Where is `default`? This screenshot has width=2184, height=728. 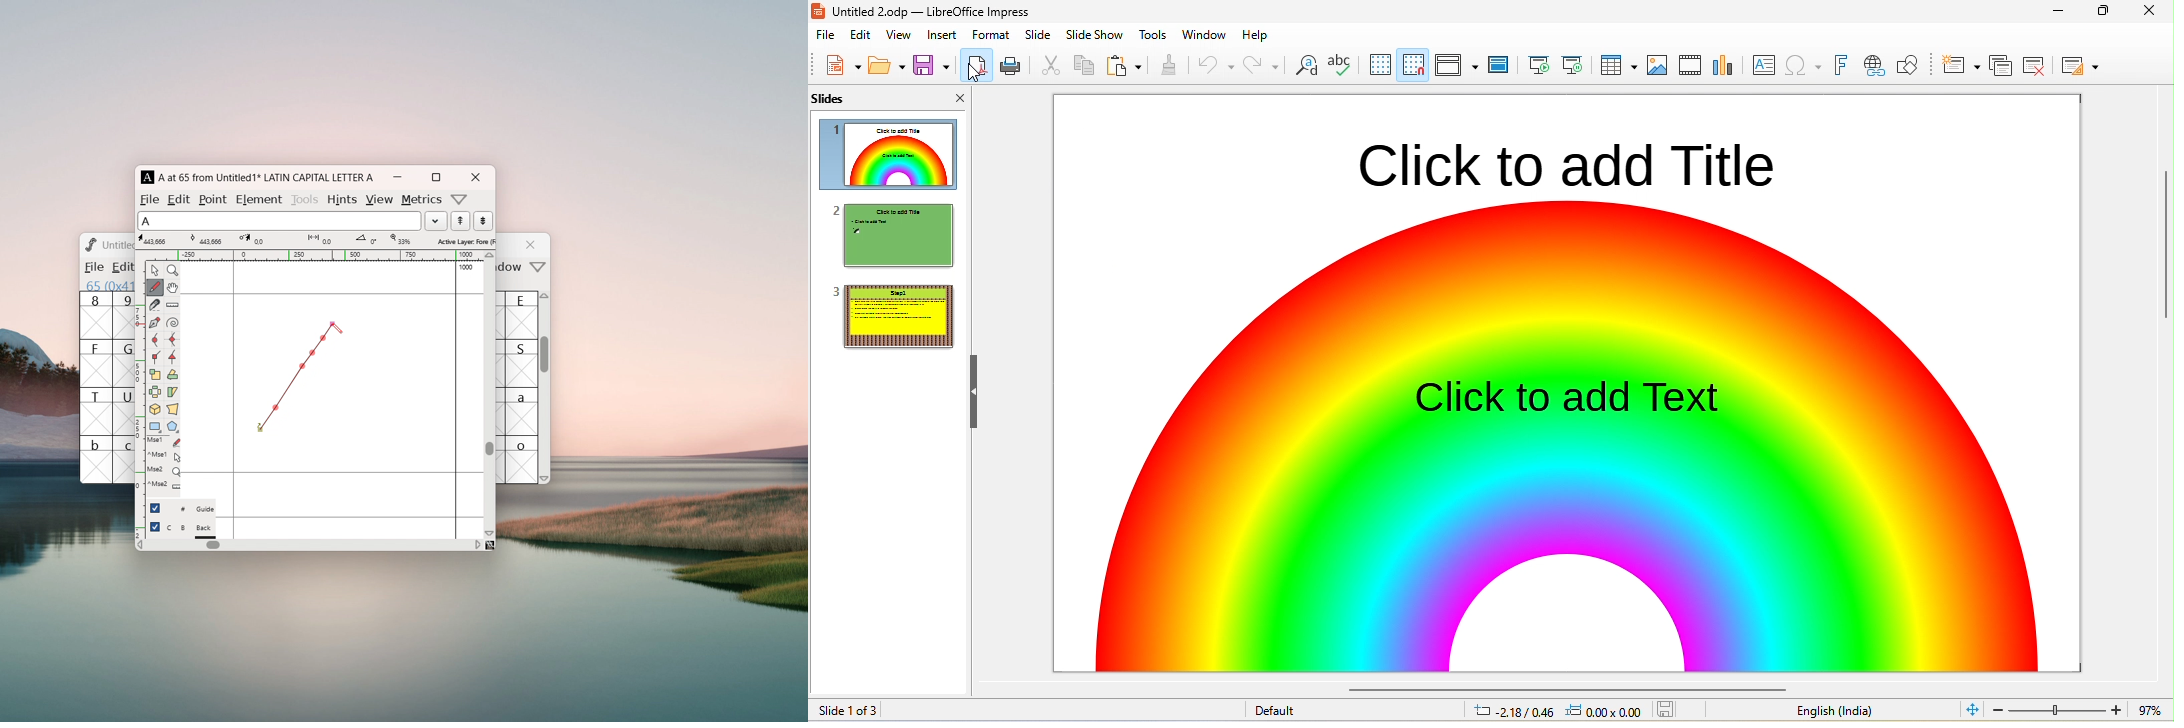 default is located at coordinates (1275, 711).